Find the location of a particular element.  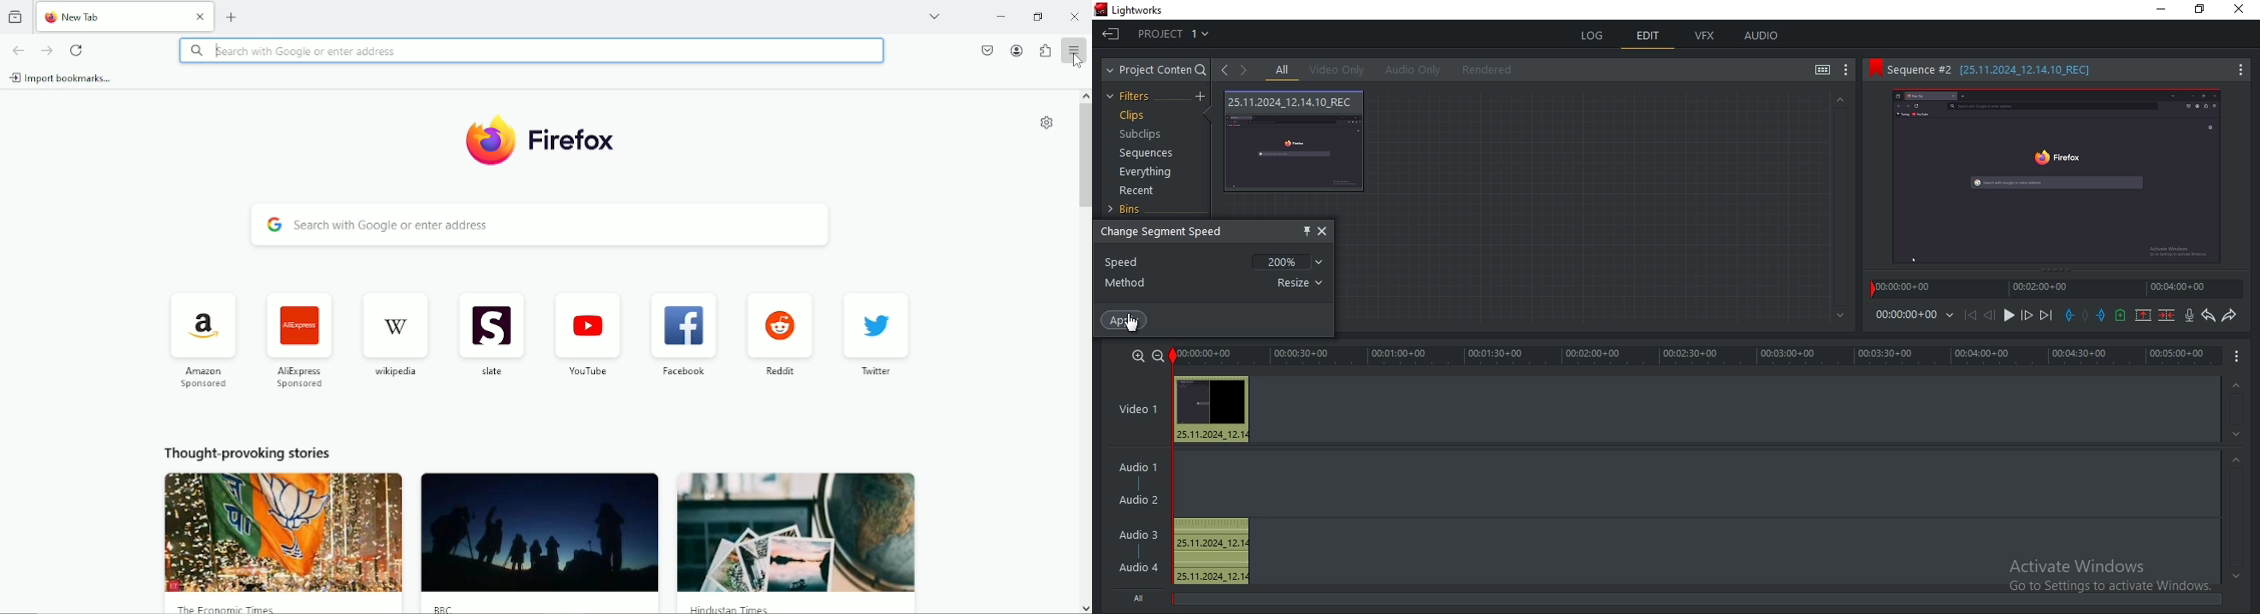

nudge one frame forward is located at coordinates (2026, 316).